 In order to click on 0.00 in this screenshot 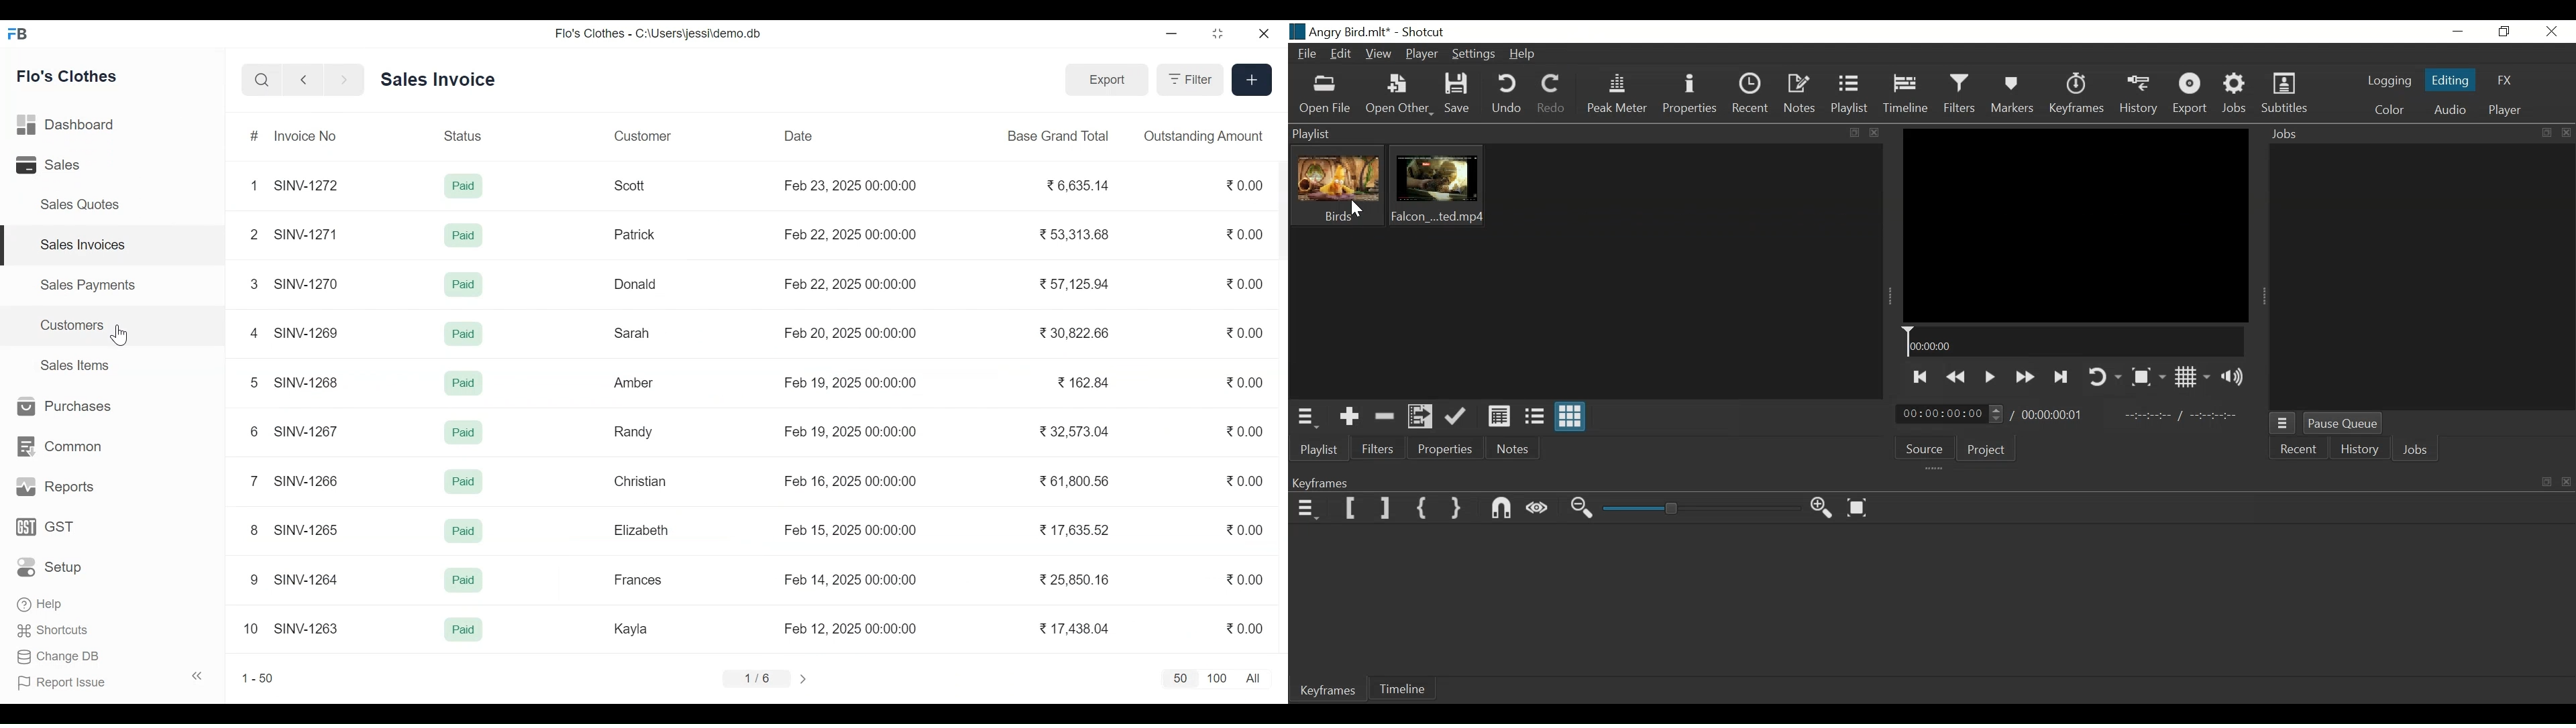, I will do `click(1244, 579)`.